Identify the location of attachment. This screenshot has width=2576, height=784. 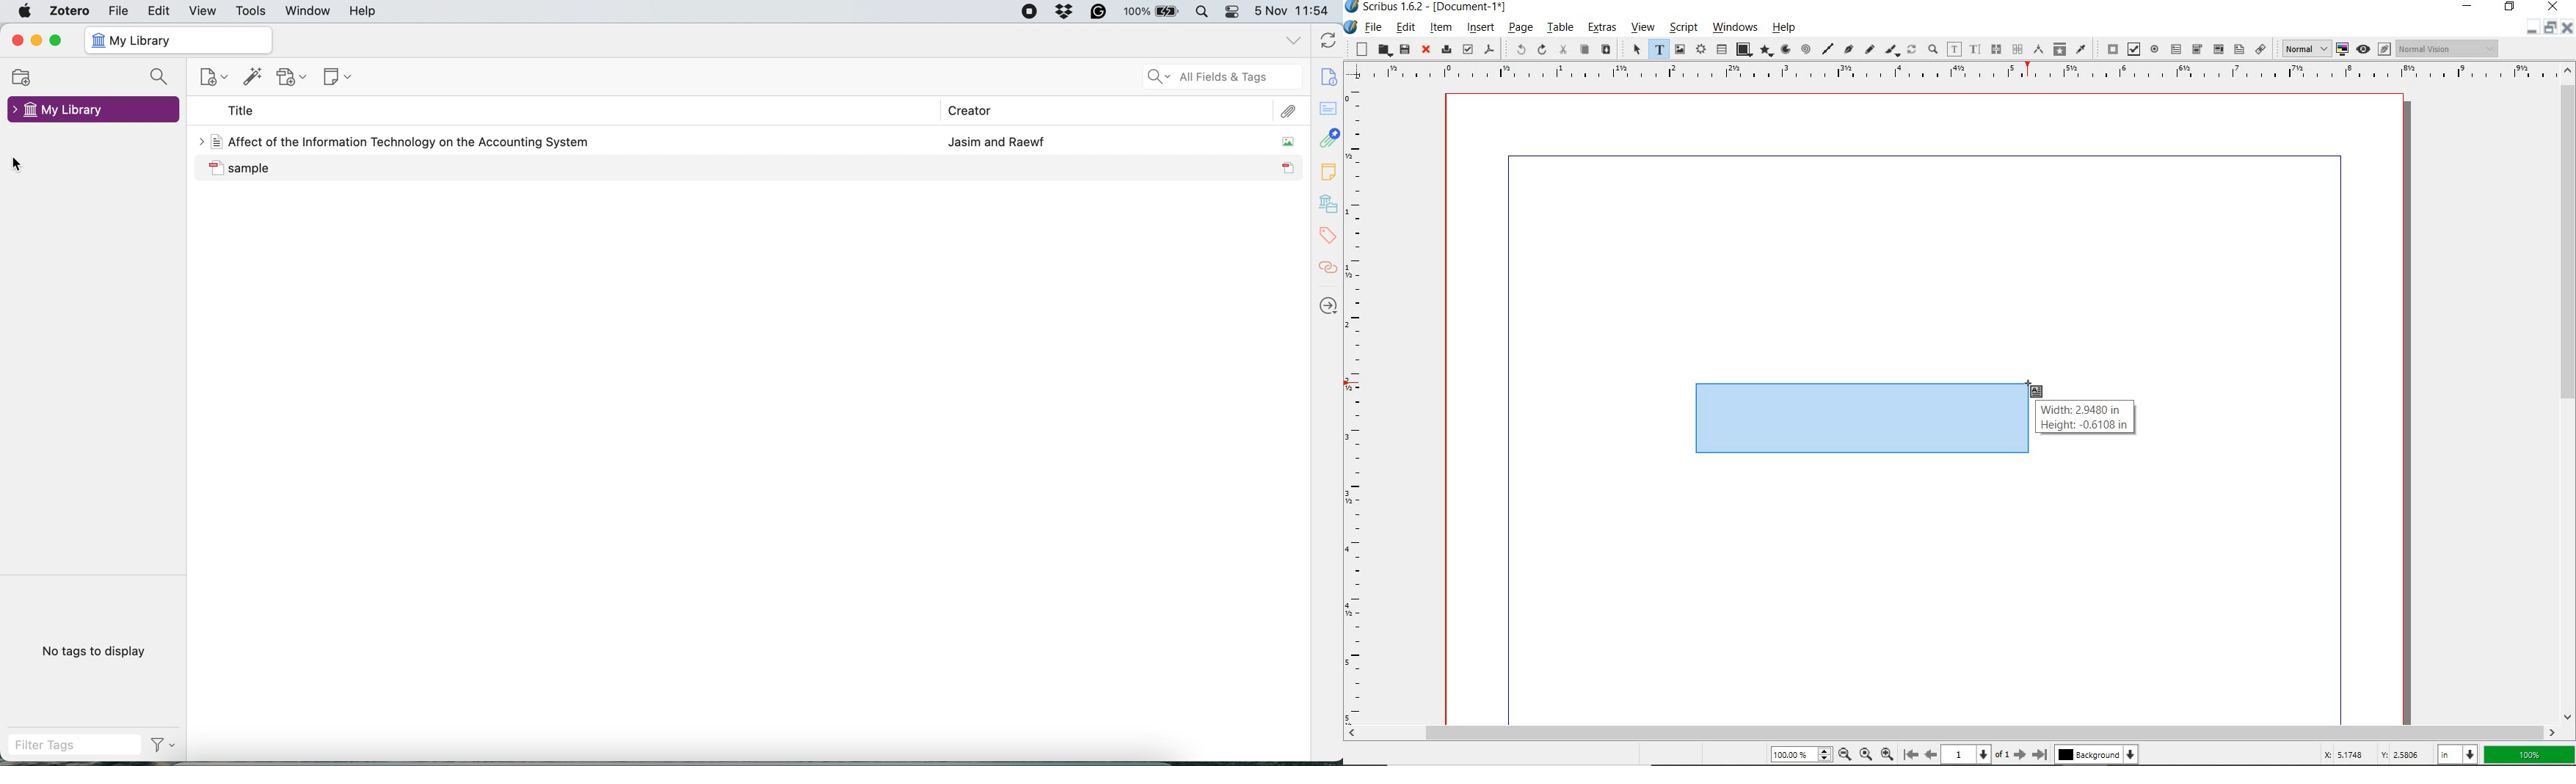
(1292, 111).